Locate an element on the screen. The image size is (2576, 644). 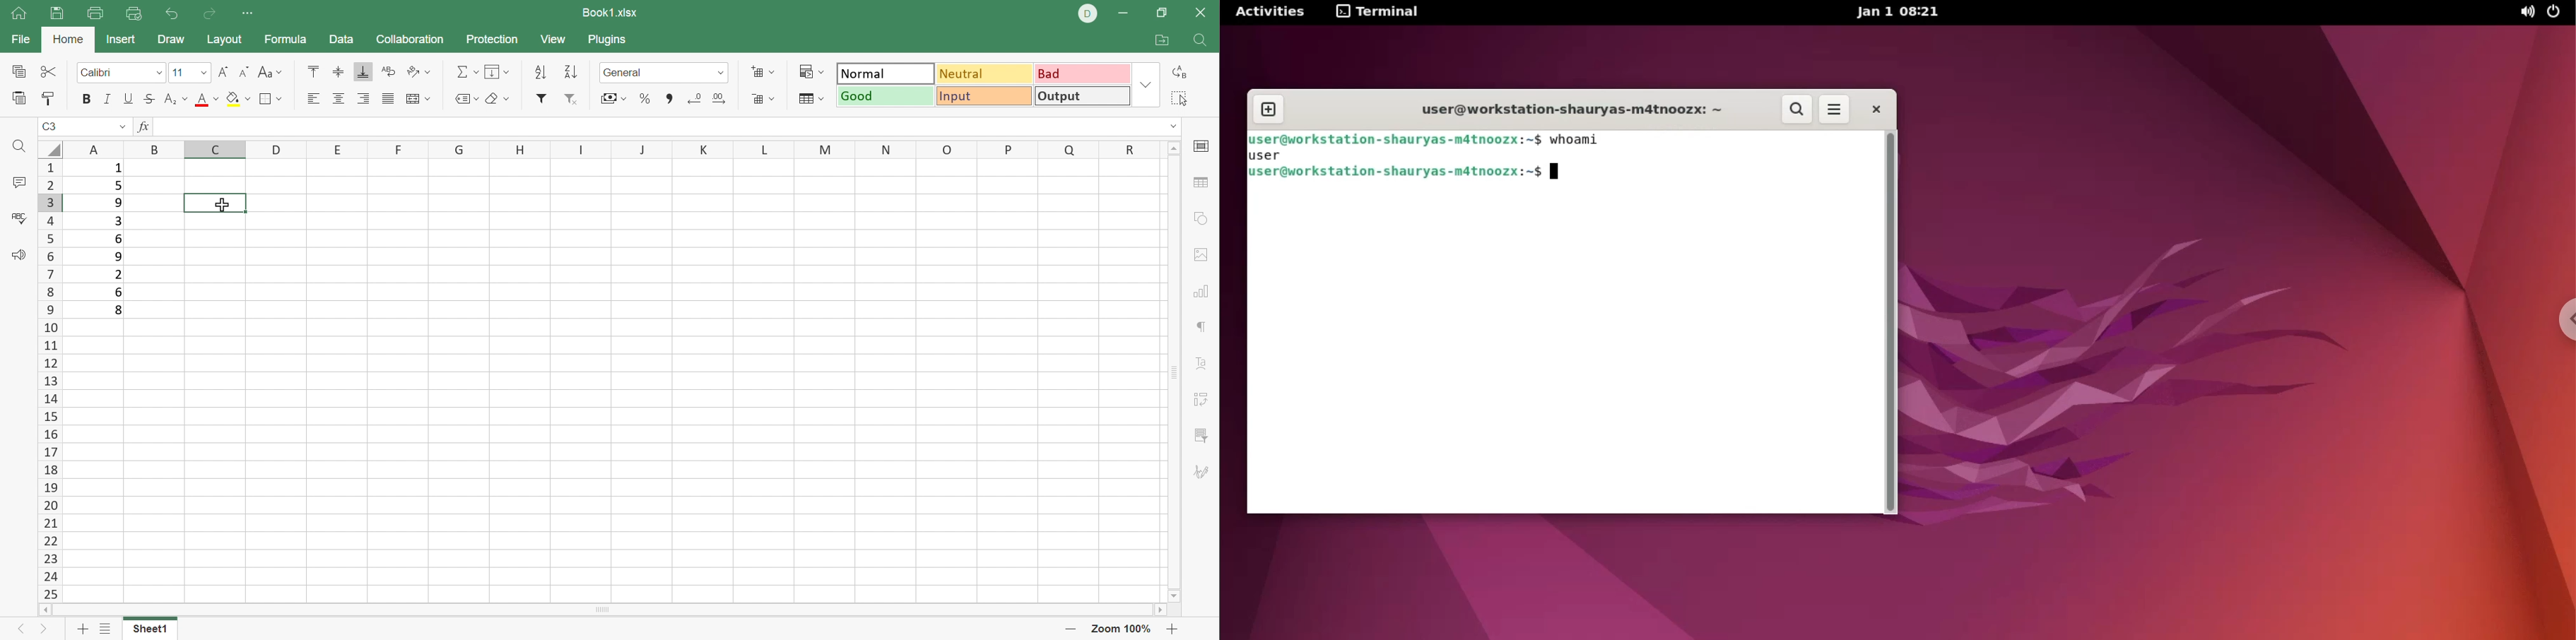
quick print is located at coordinates (131, 14).